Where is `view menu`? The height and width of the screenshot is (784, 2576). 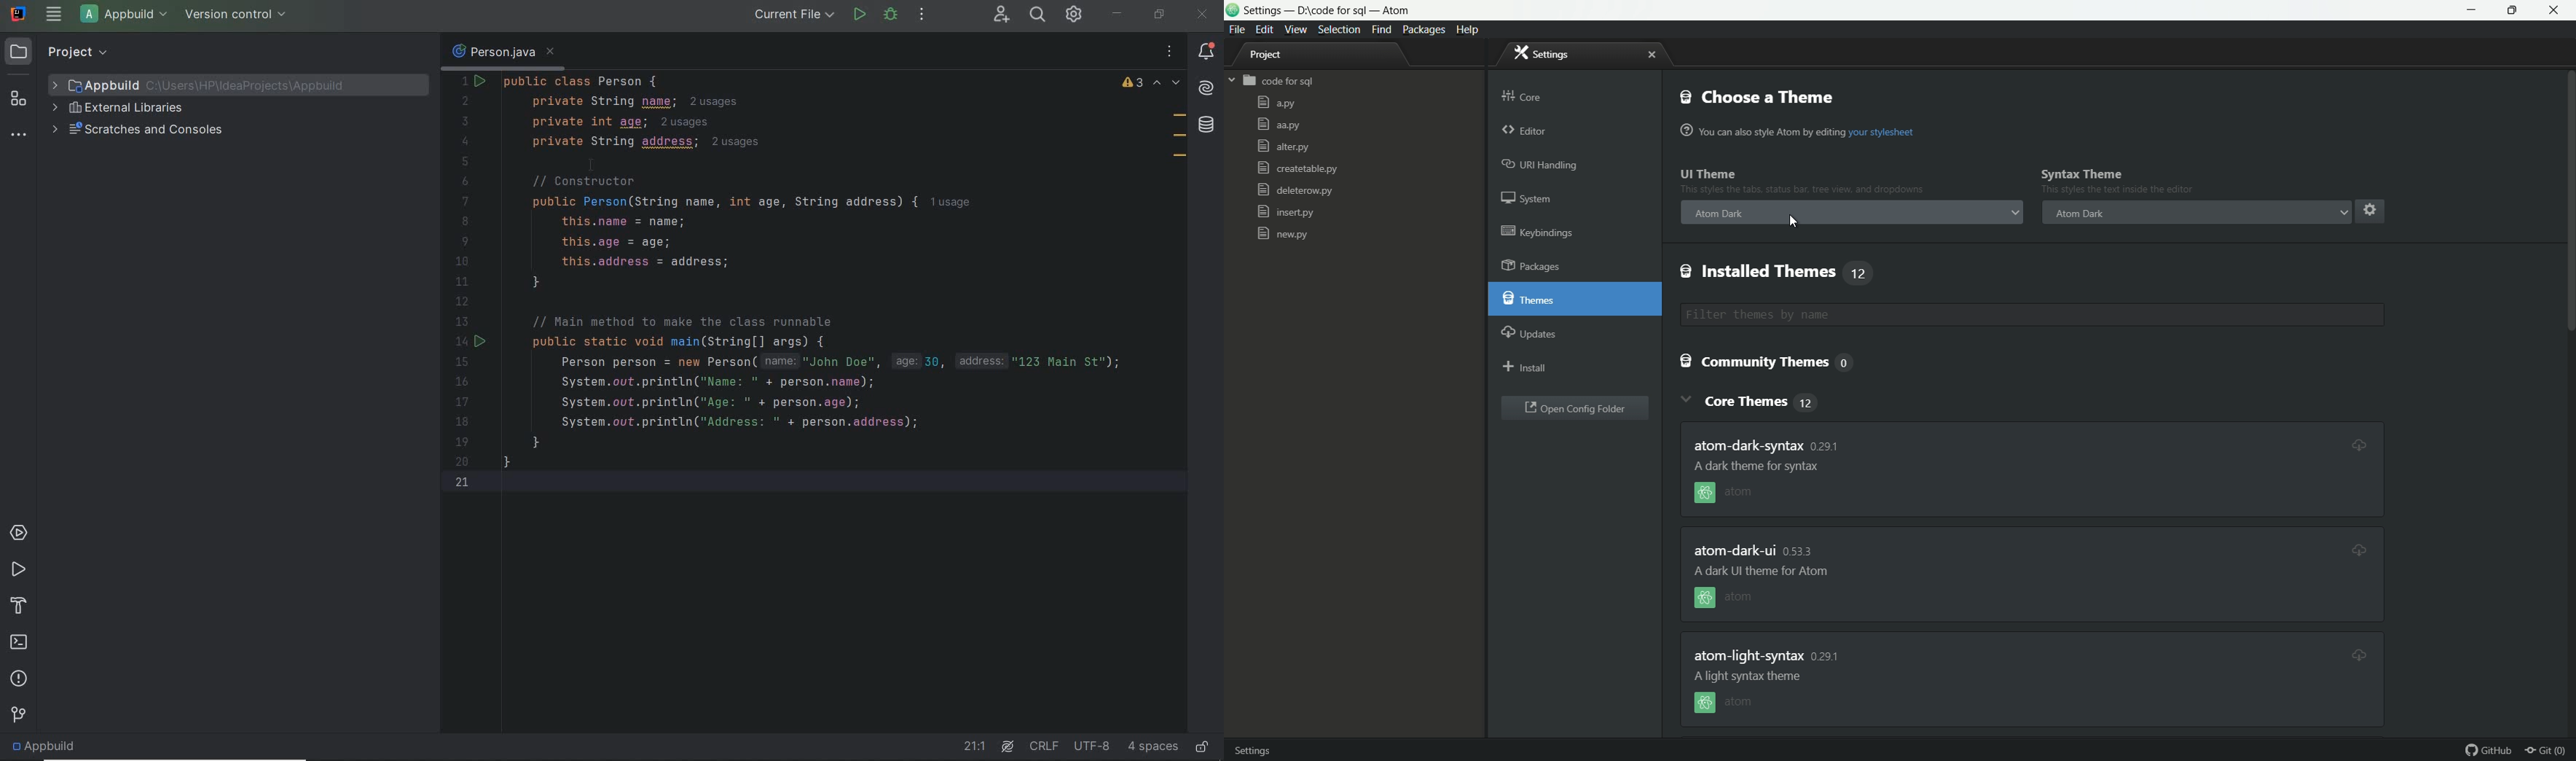
view menu is located at coordinates (1296, 30).